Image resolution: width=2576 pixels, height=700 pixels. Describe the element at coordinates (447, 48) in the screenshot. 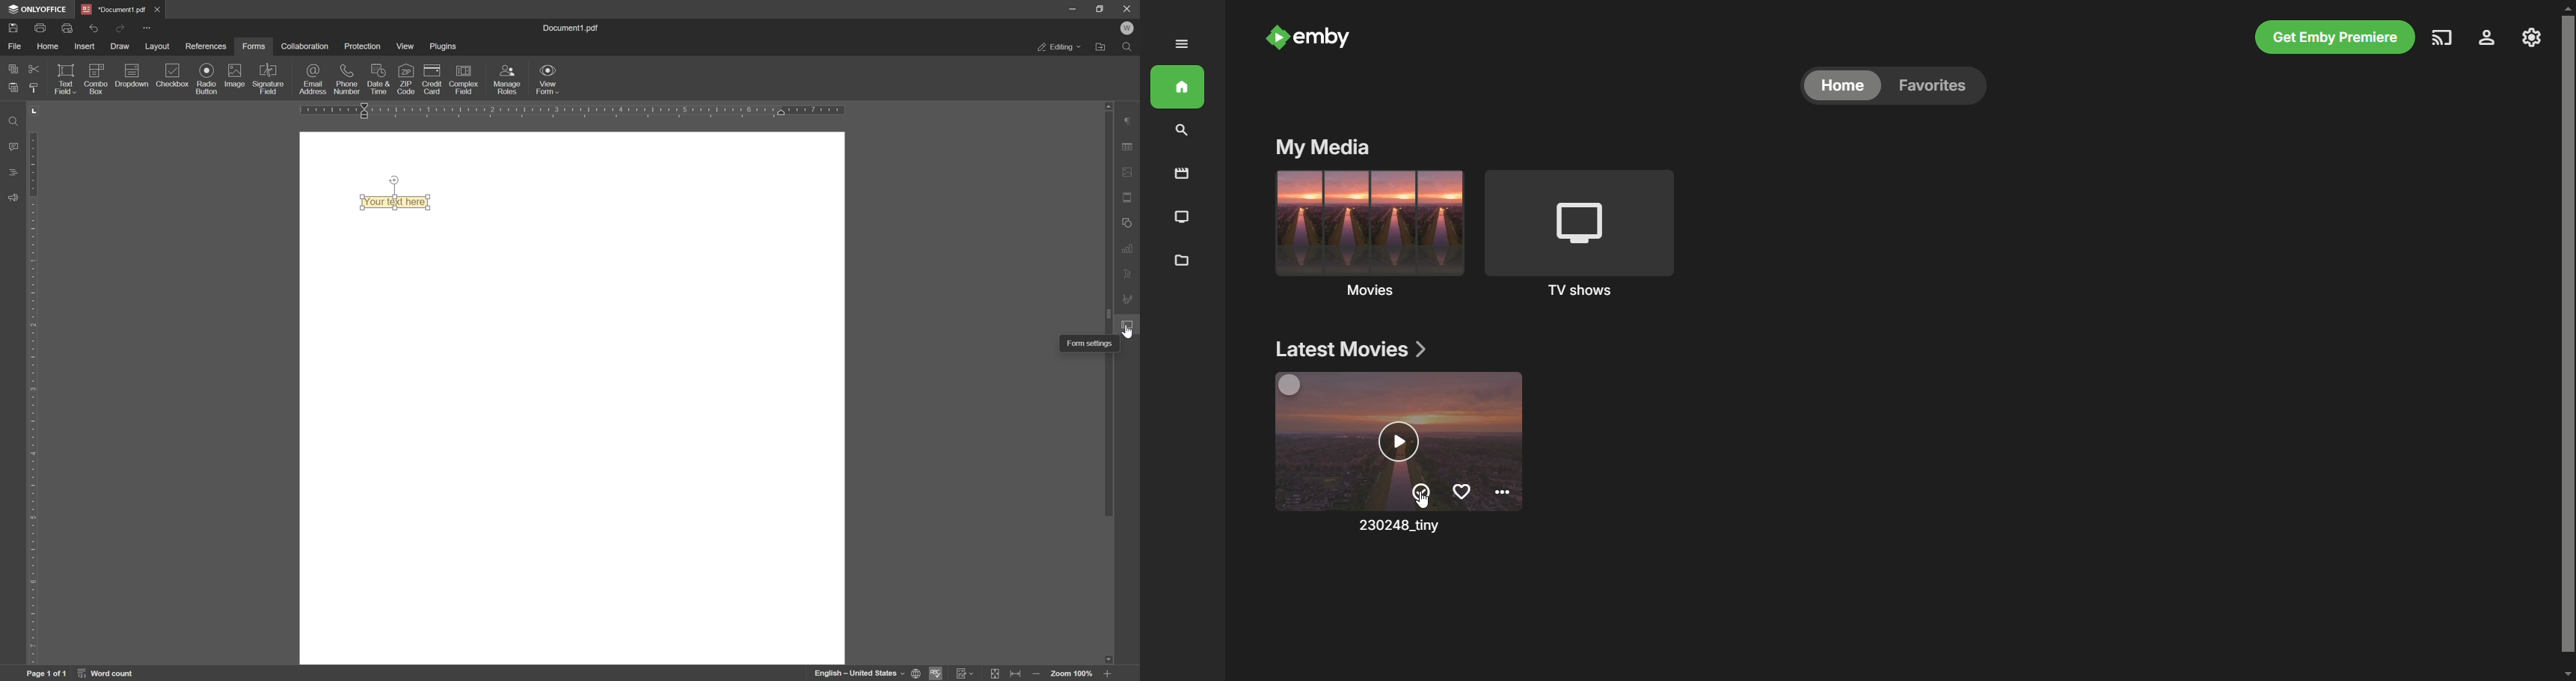

I see `plugins` at that location.